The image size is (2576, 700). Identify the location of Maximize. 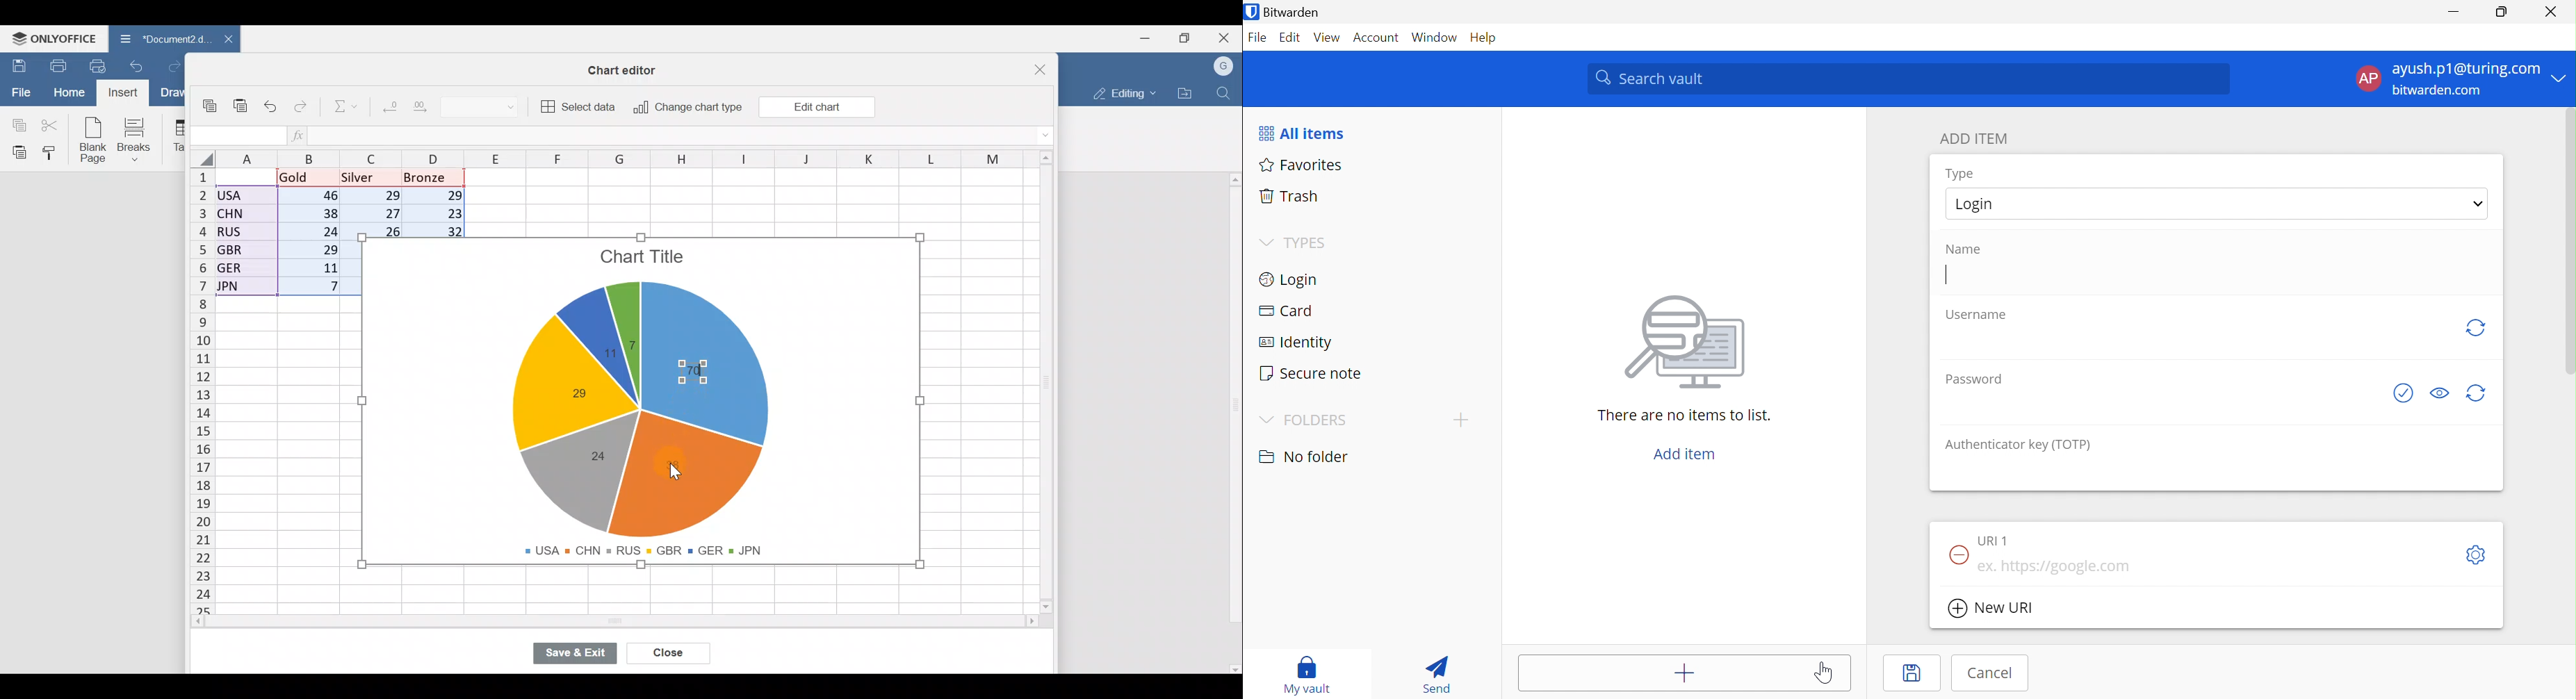
(1190, 37).